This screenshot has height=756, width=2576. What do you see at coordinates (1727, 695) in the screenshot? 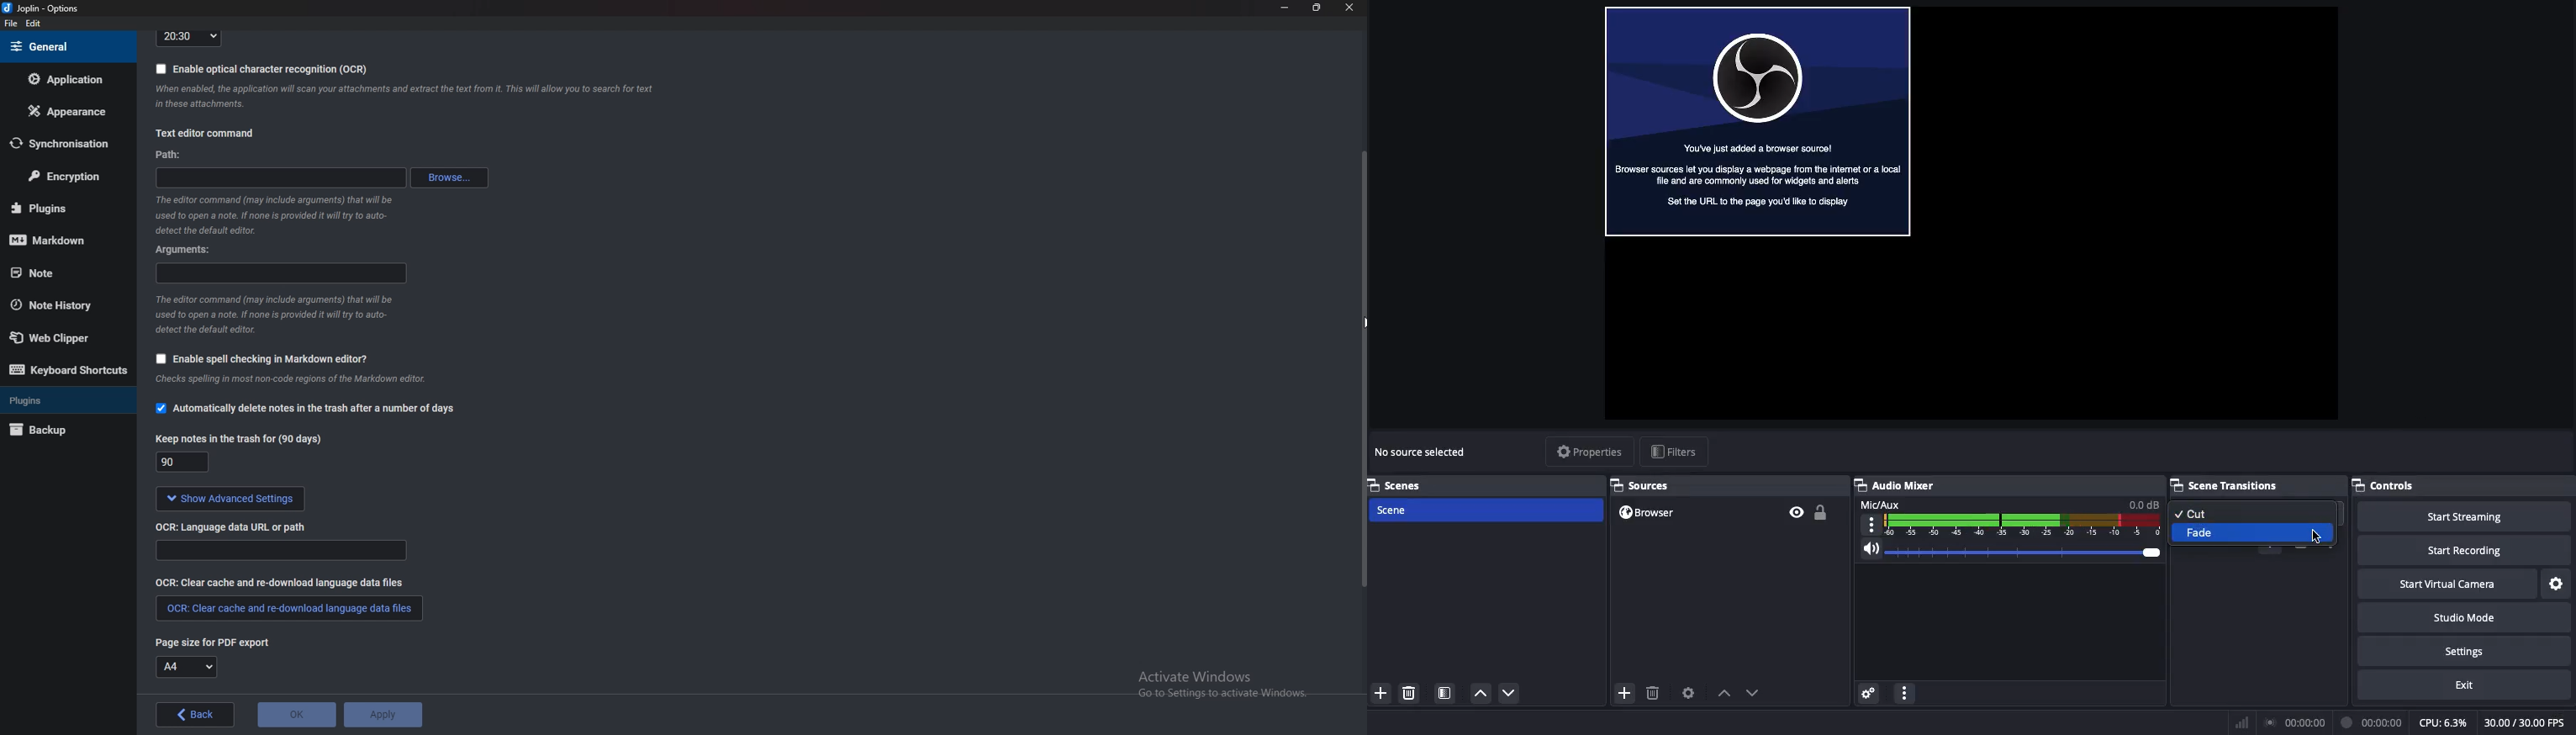
I see `move up` at bounding box center [1727, 695].